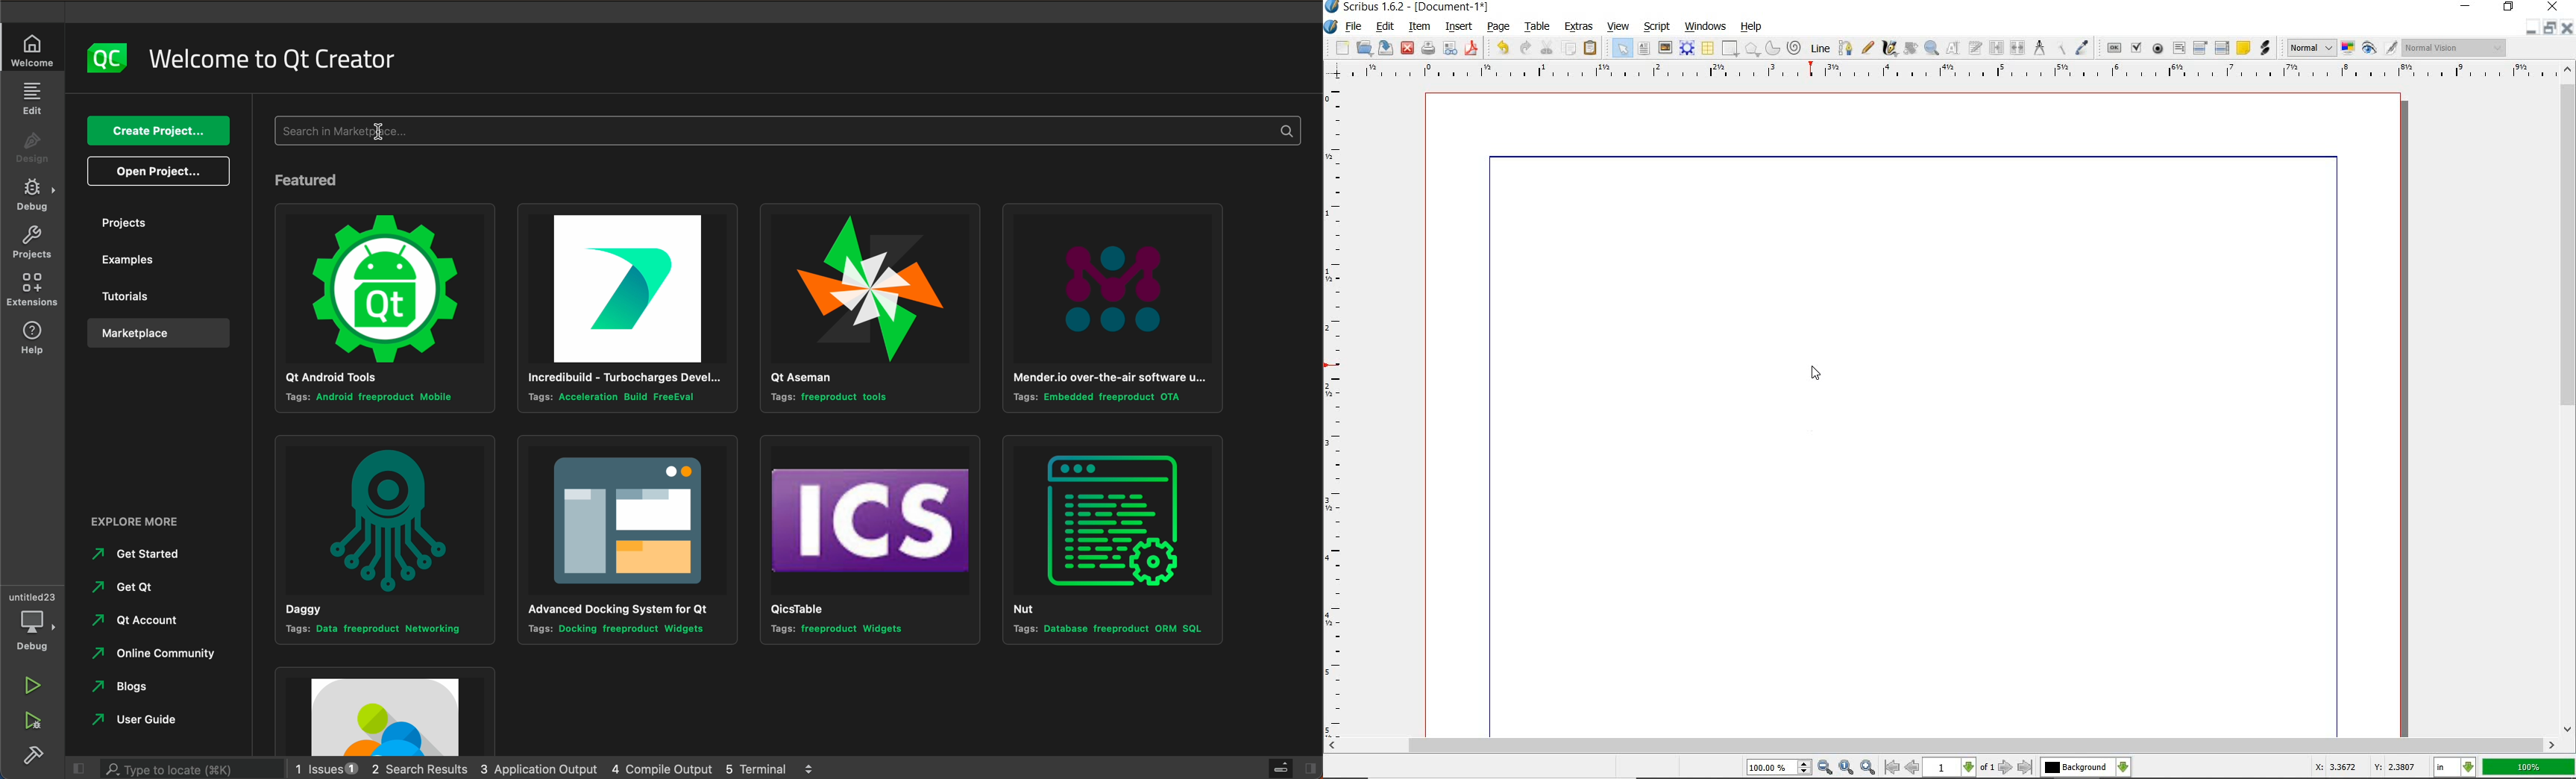  Describe the element at coordinates (159, 172) in the screenshot. I see `open projects` at that location.